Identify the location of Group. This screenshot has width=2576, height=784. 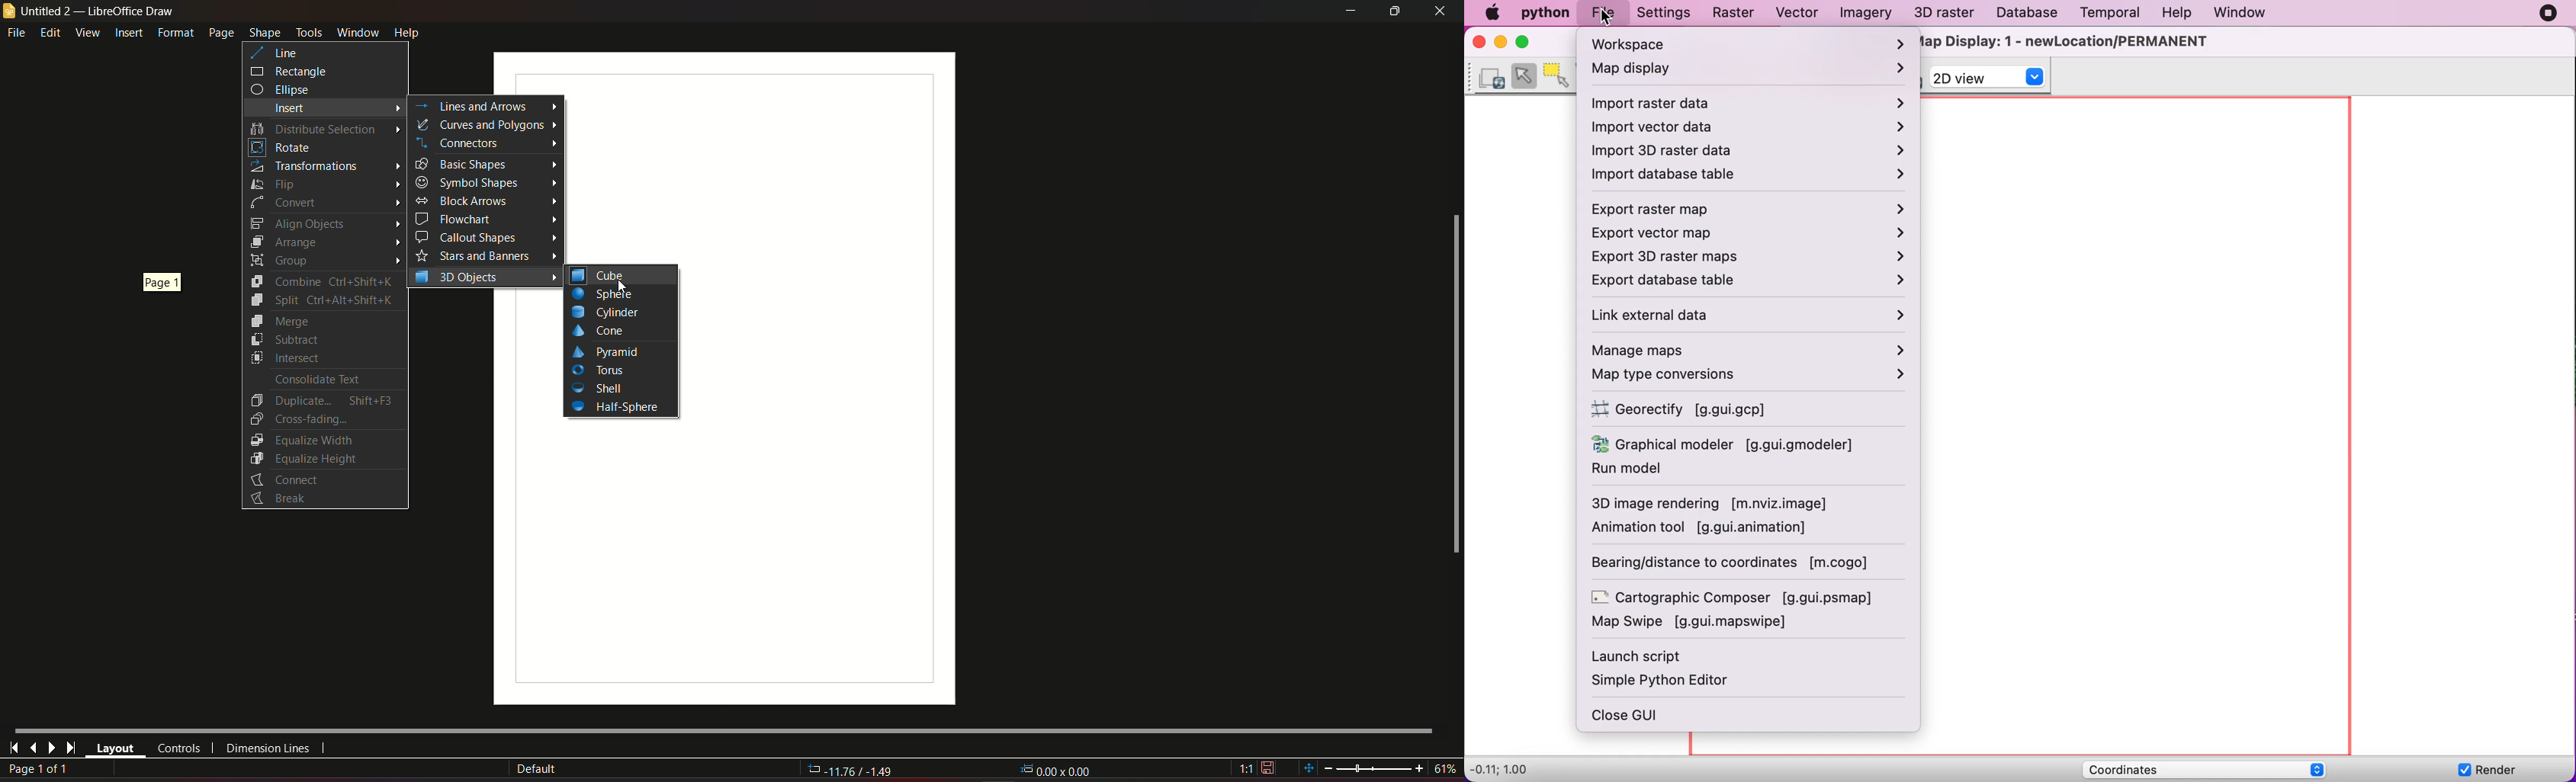
(283, 261).